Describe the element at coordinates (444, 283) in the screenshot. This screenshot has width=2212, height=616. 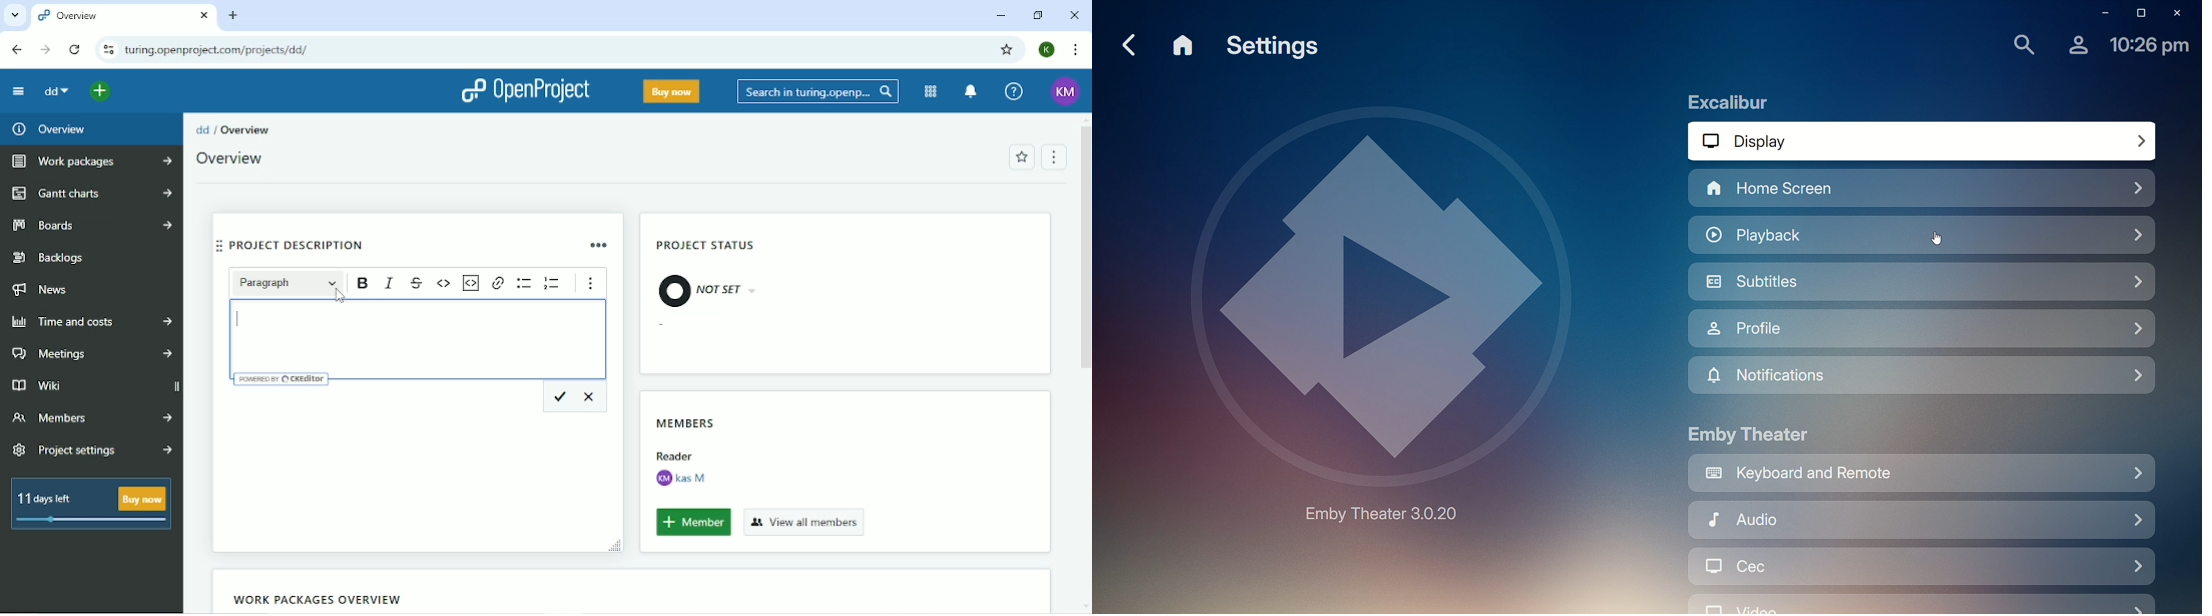
I see `Code` at that location.